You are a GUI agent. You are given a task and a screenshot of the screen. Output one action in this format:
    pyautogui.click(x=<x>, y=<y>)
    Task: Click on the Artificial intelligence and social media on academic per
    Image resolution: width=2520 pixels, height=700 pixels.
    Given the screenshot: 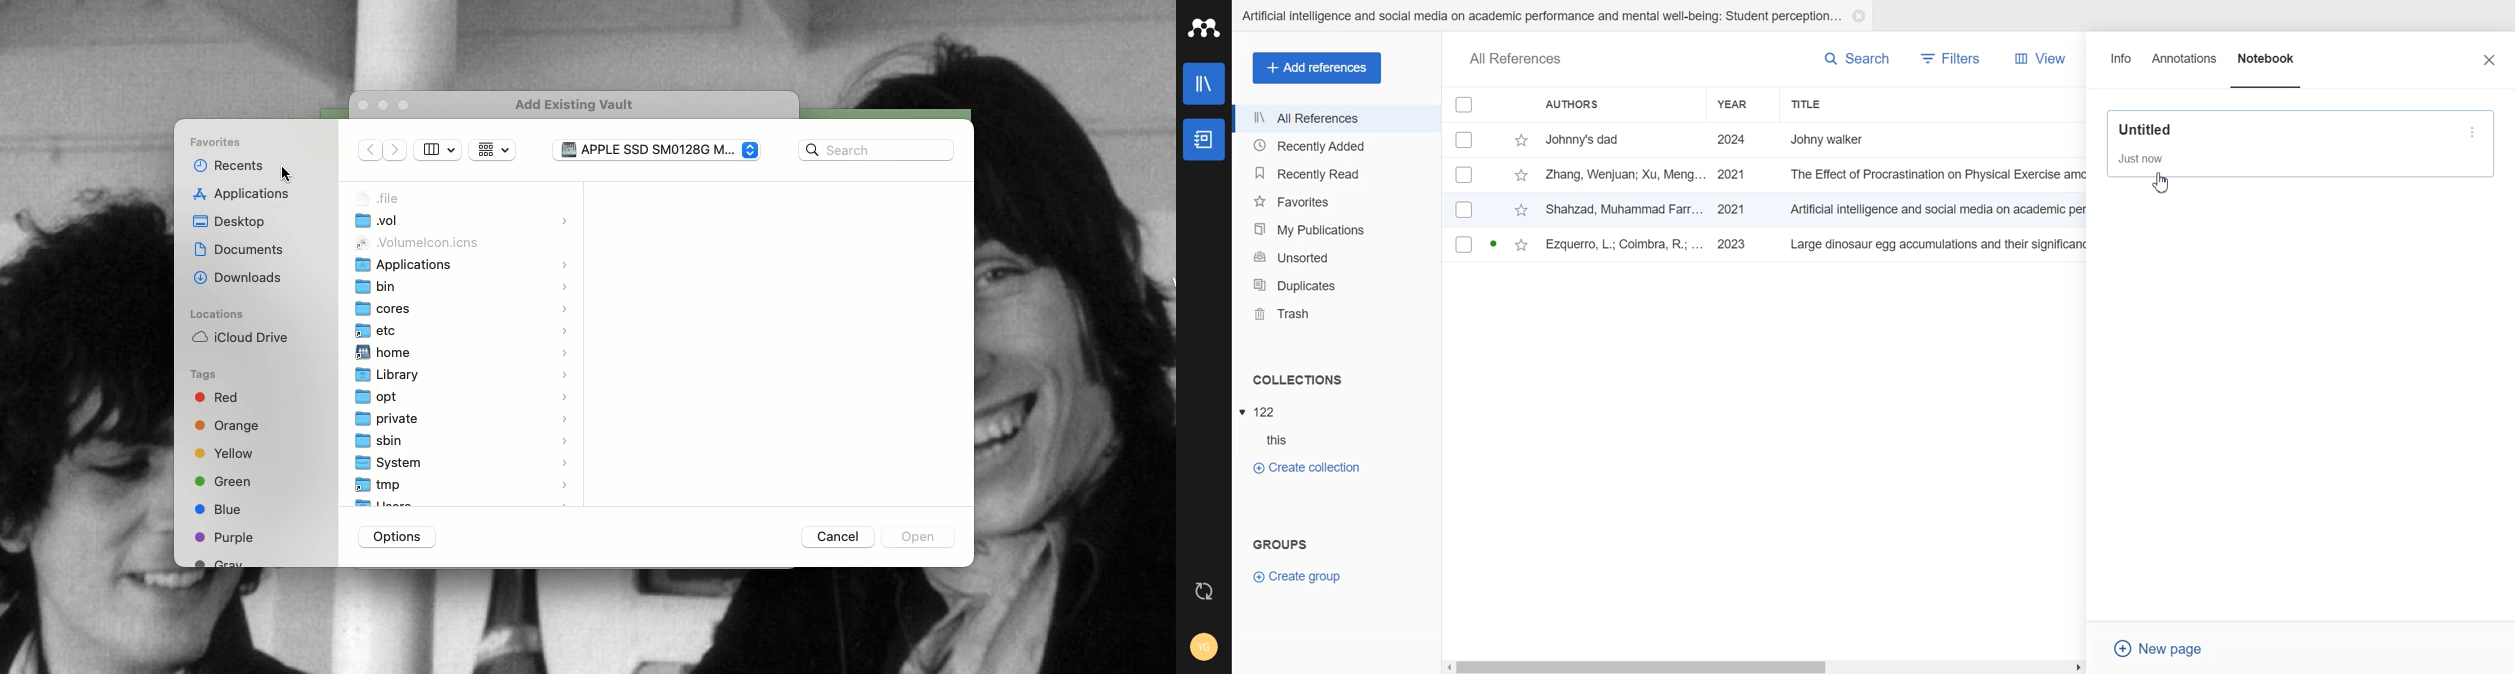 What is the action you would take?
    pyautogui.click(x=1941, y=207)
    